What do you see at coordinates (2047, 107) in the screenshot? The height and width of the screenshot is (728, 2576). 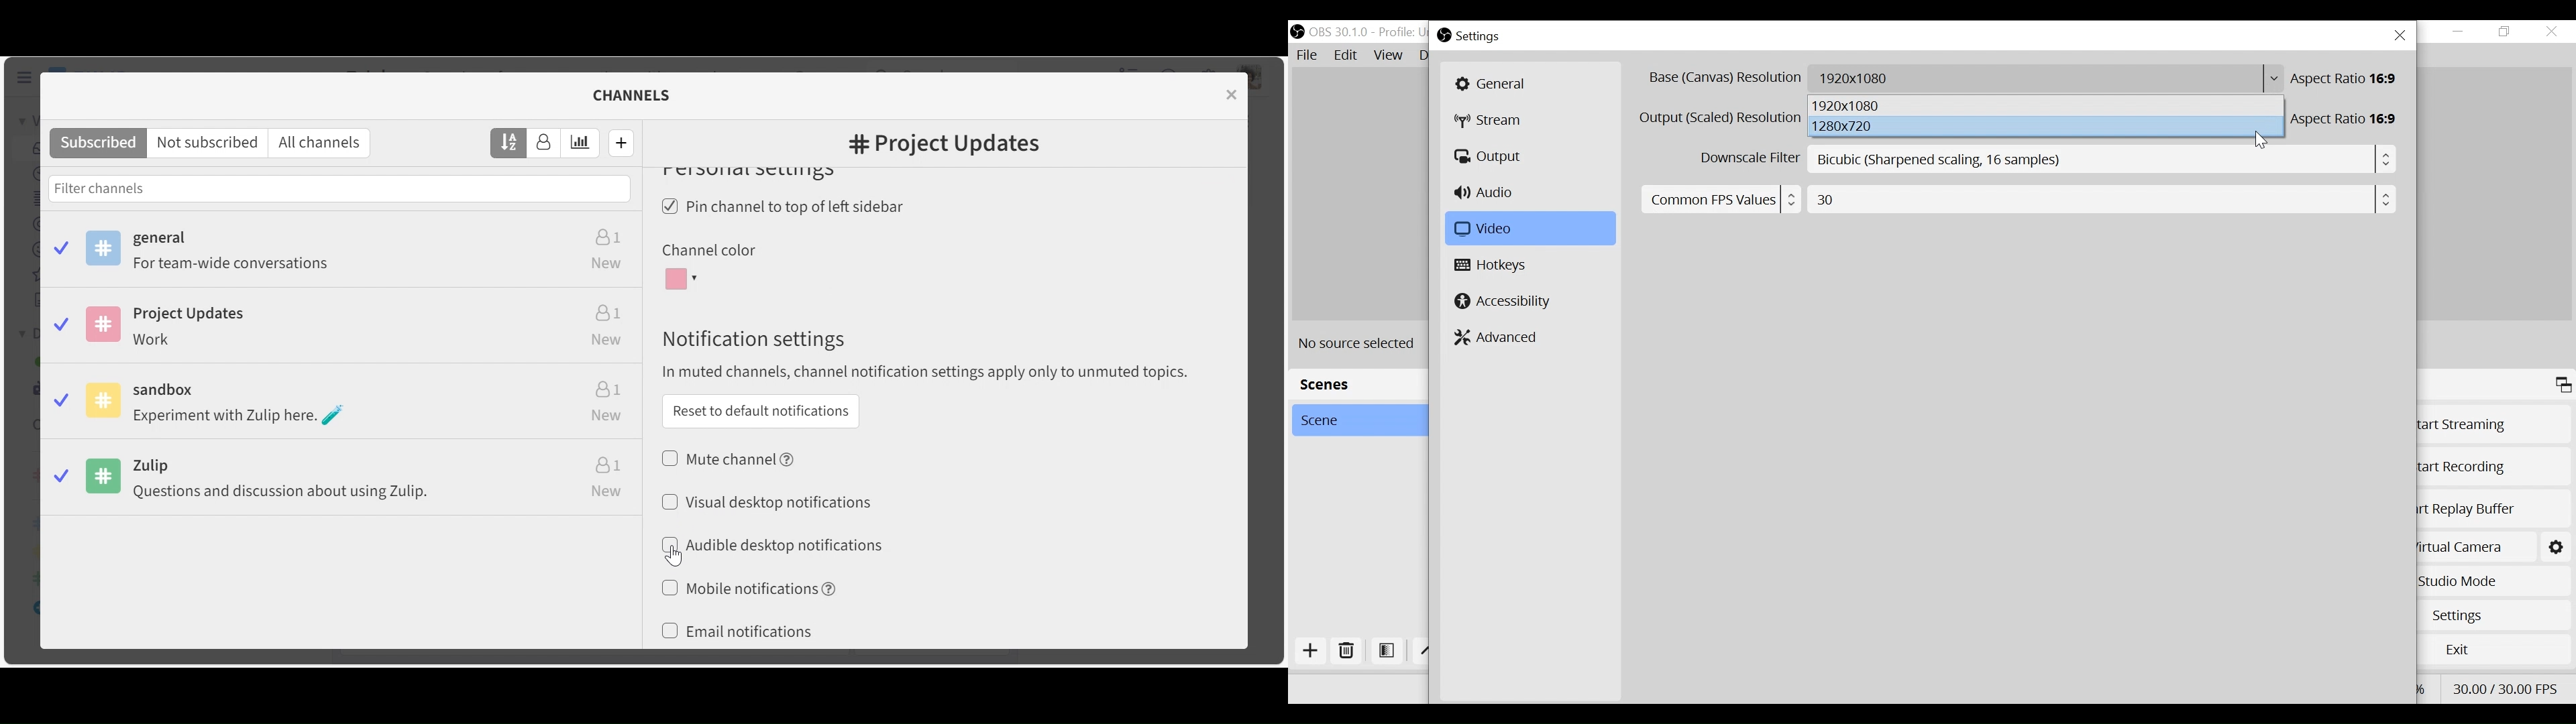 I see `1920x 1080` at bounding box center [2047, 107].